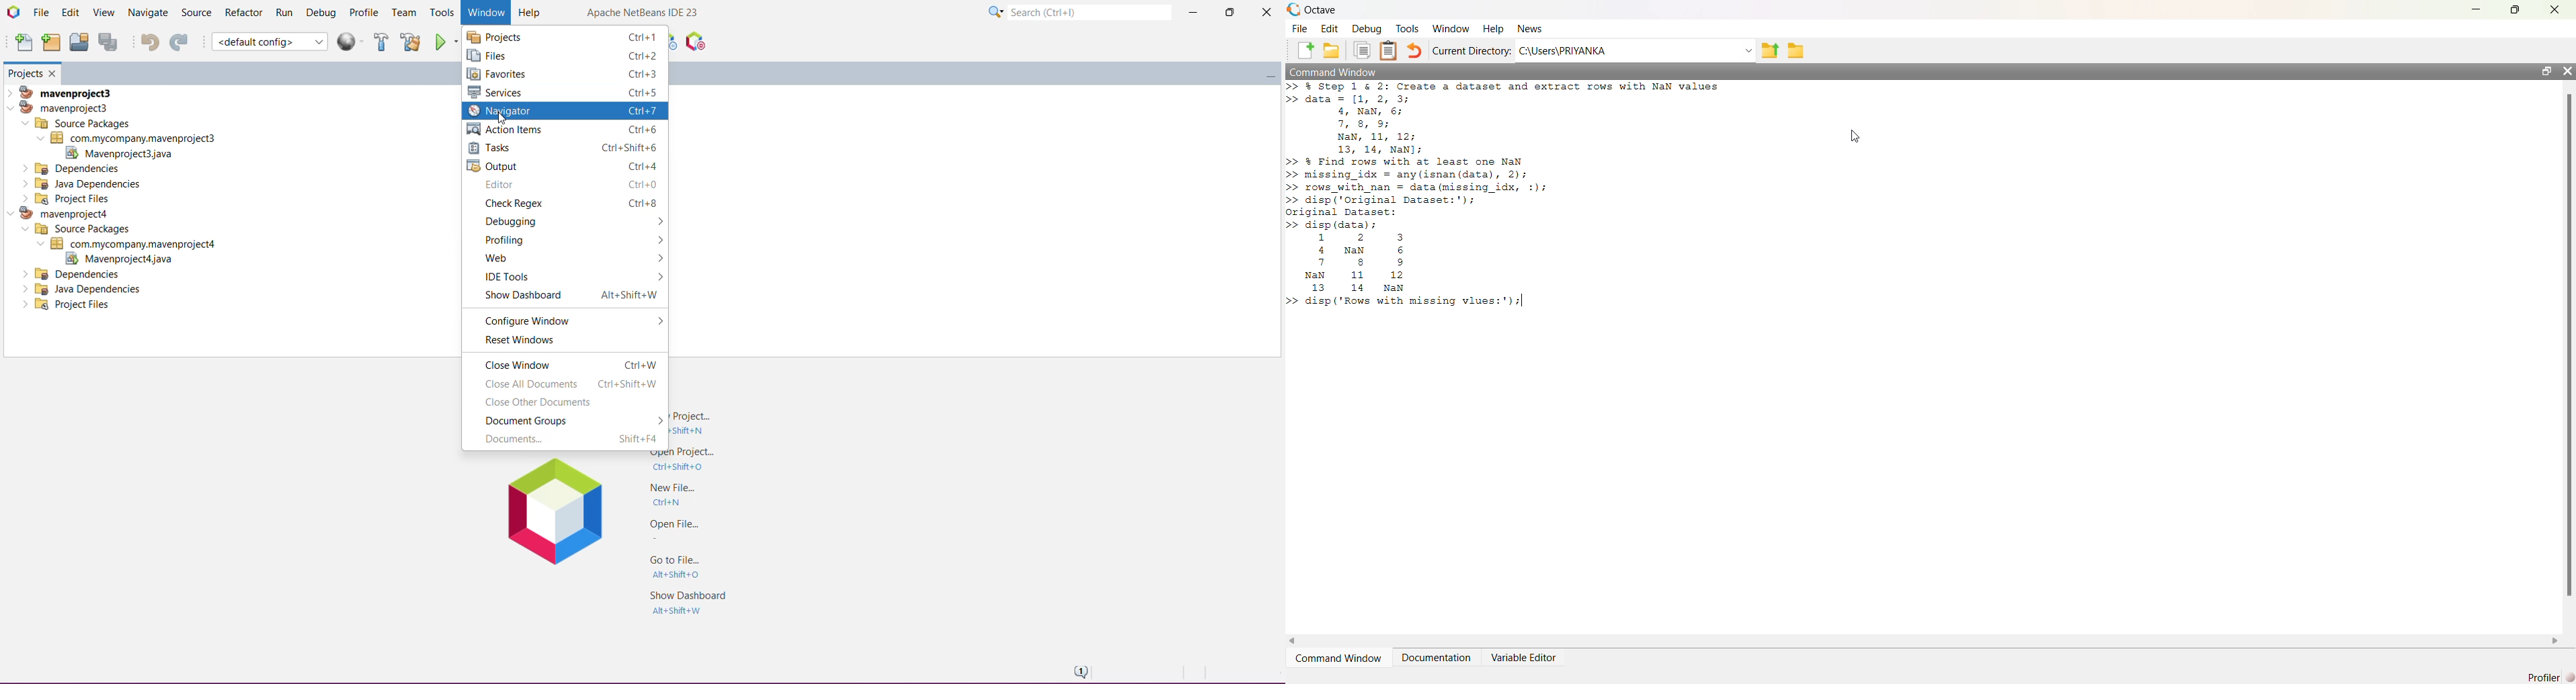 The height and width of the screenshot is (700, 2576). Describe the element at coordinates (25, 72) in the screenshot. I see `Projects Window` at that location.